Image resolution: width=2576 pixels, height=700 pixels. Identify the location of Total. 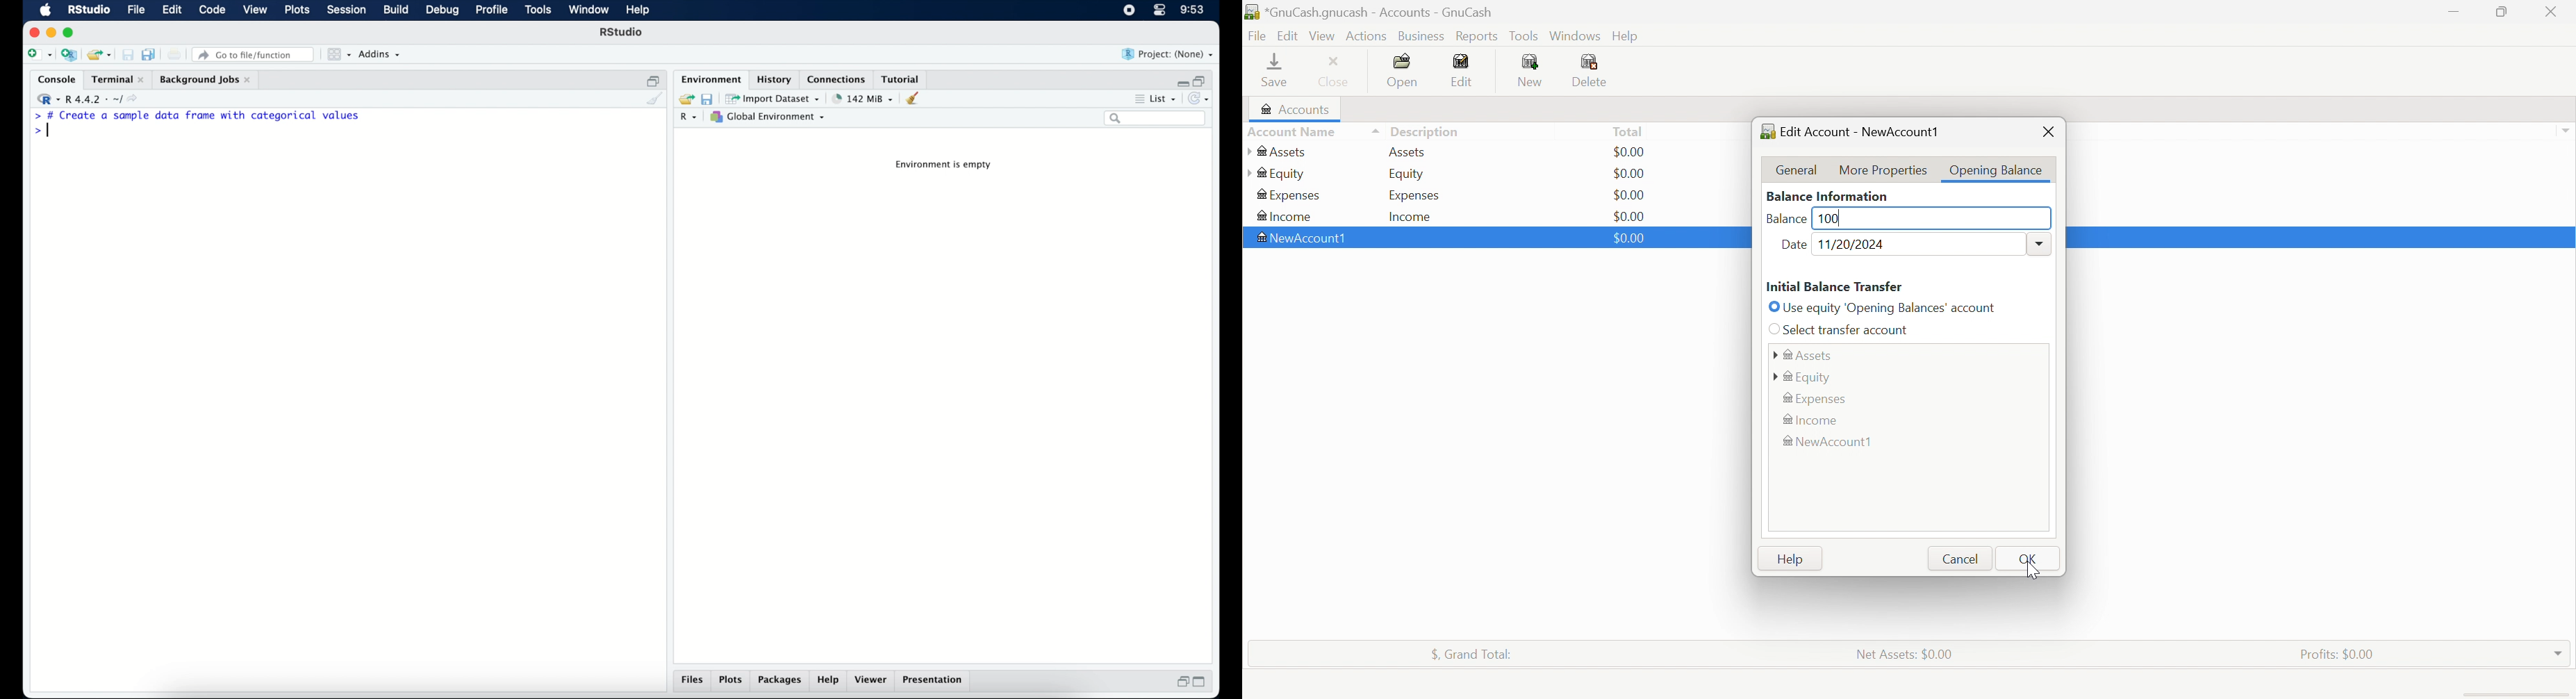
(1628, 131).